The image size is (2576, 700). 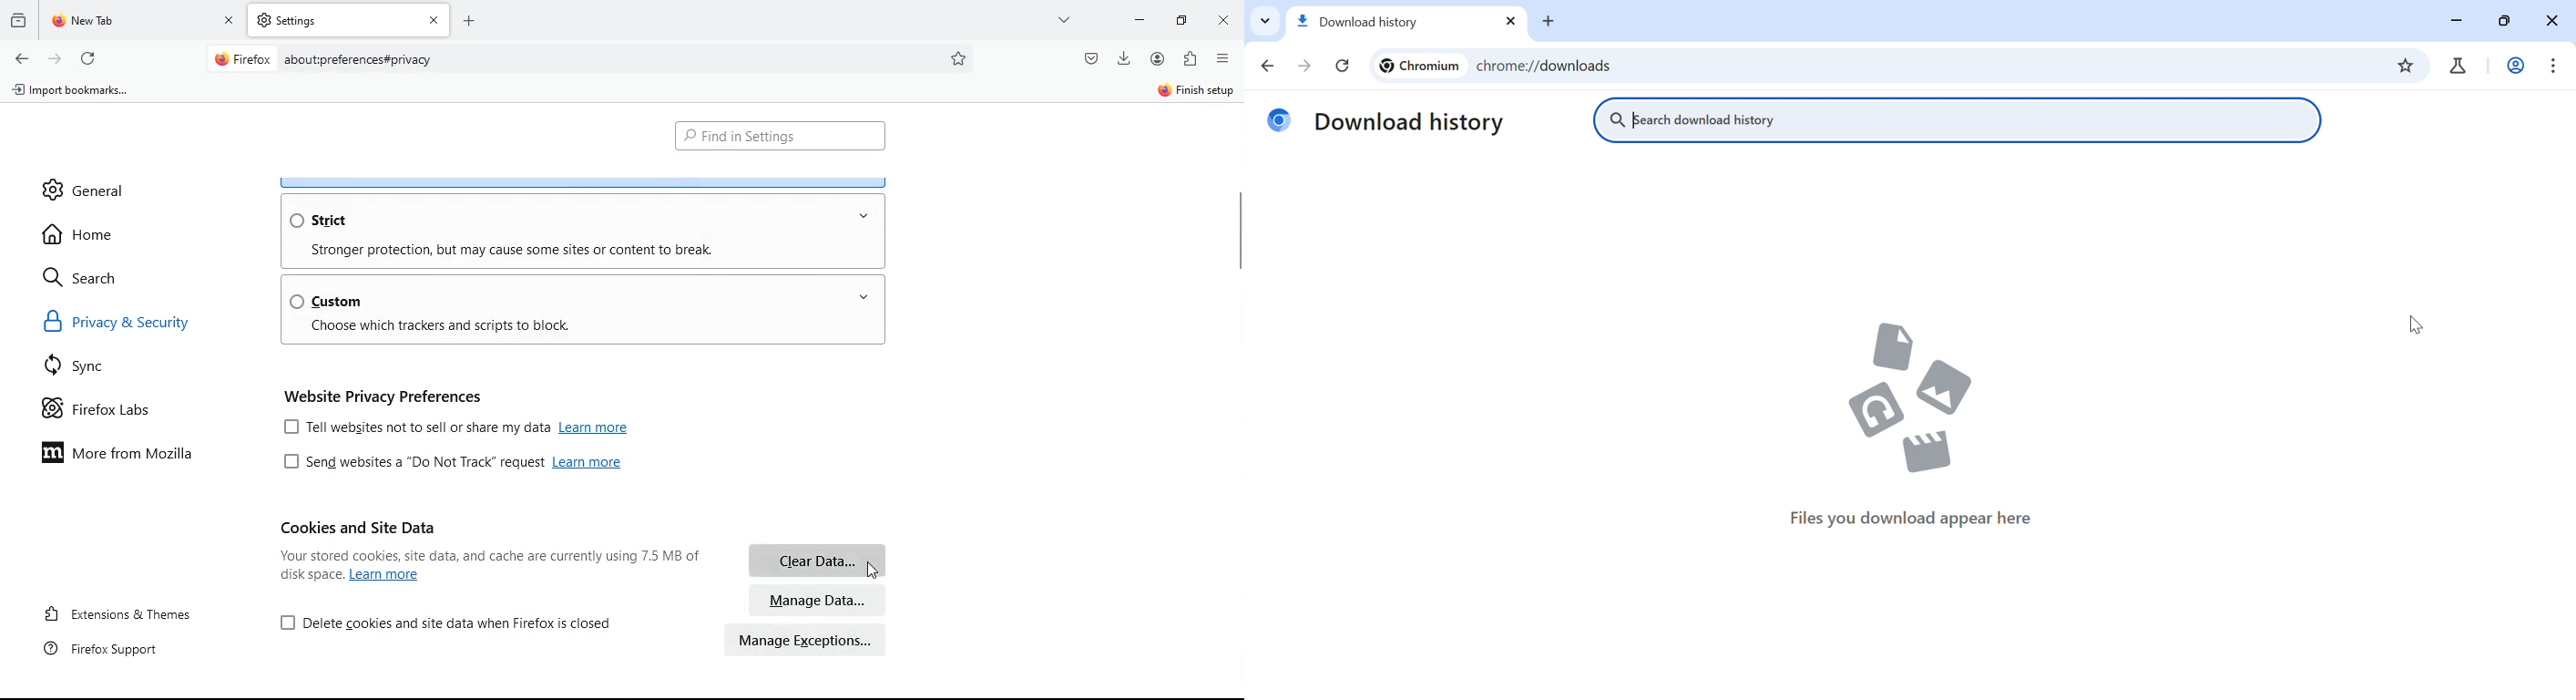 What do you see at coordinates (77, 94) in the screenshot?
I see `import bookmarks` at bounding box center [77, 94].